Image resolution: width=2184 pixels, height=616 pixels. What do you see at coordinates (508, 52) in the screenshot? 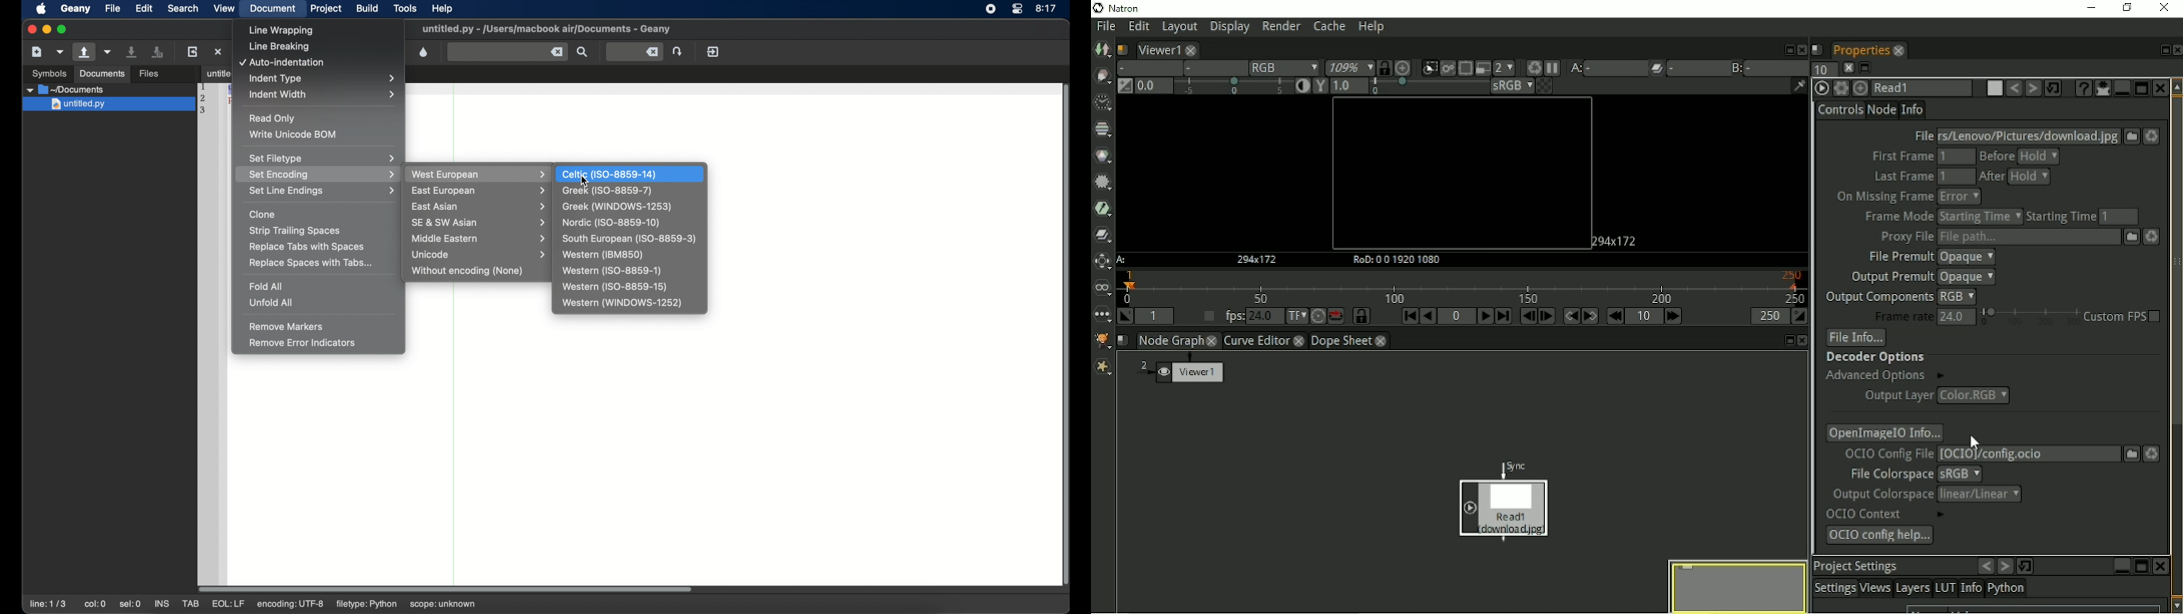
I see `find the entered text in current file` at bounding box center [508, 52].